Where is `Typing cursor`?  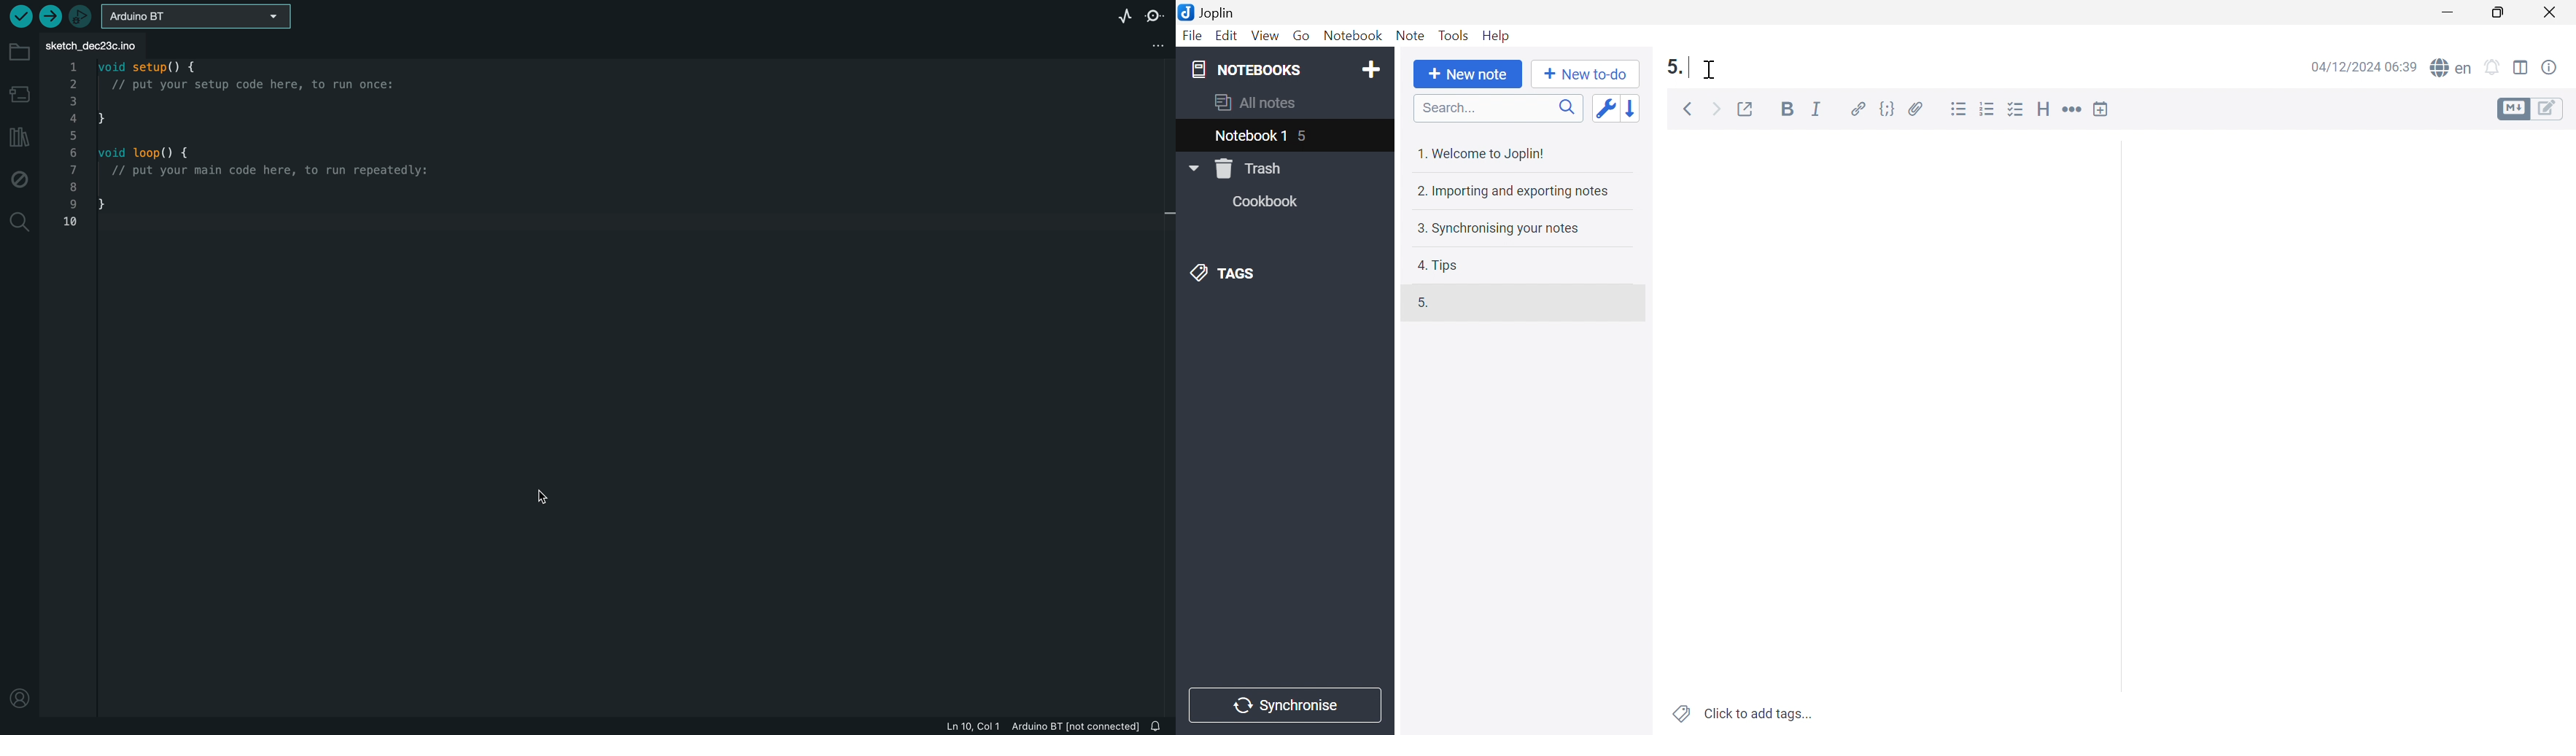 Typing cursor is located at coordinates (1689, 68).